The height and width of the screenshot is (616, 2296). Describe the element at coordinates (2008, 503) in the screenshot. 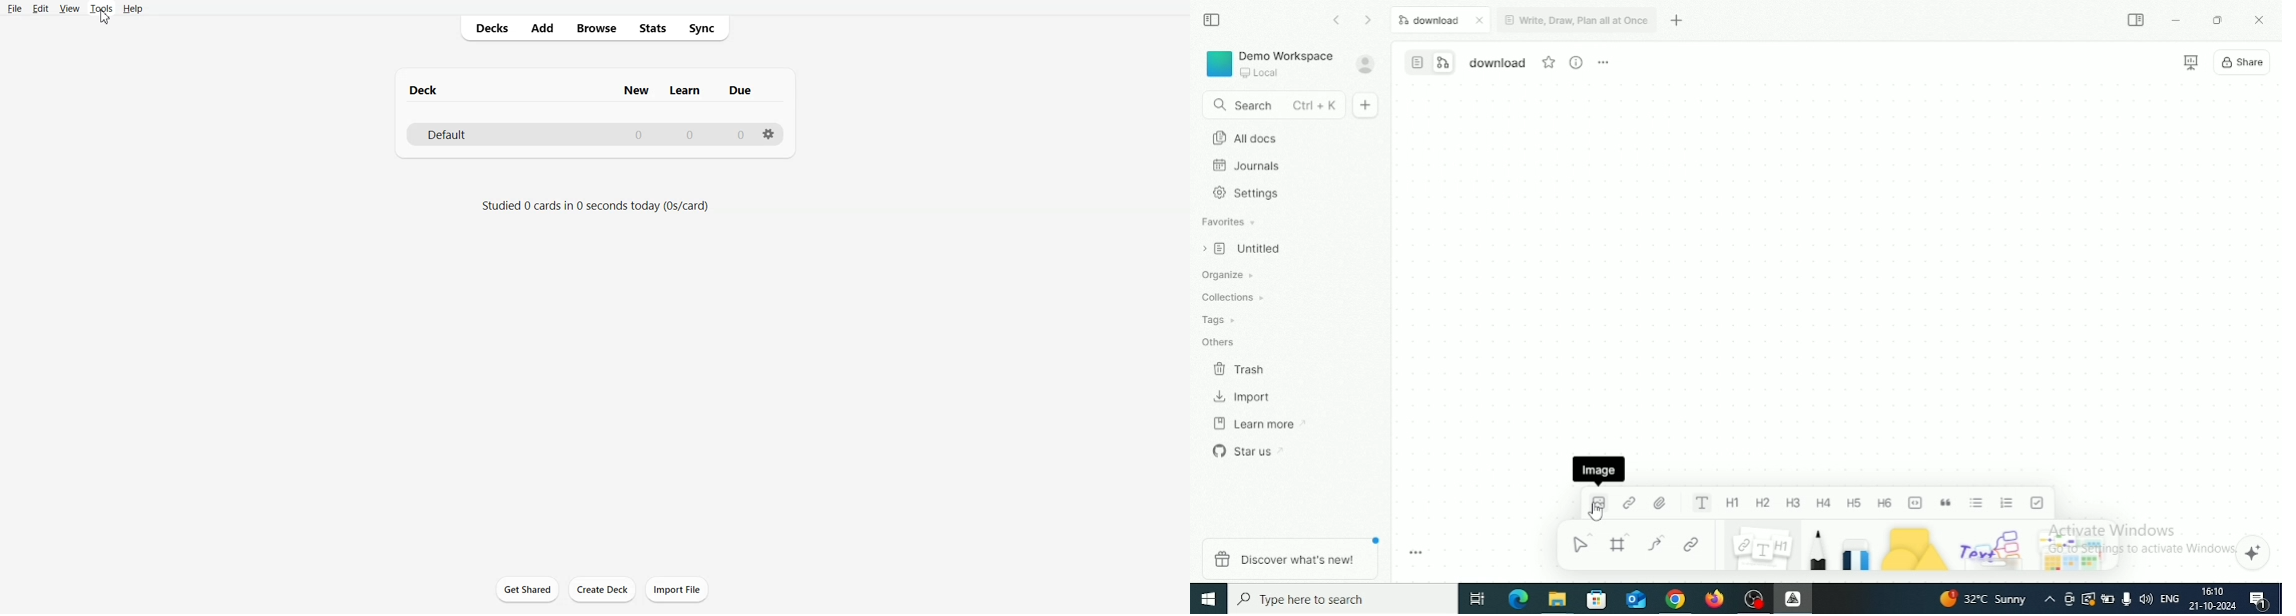

I see `Numbered list` at that location.